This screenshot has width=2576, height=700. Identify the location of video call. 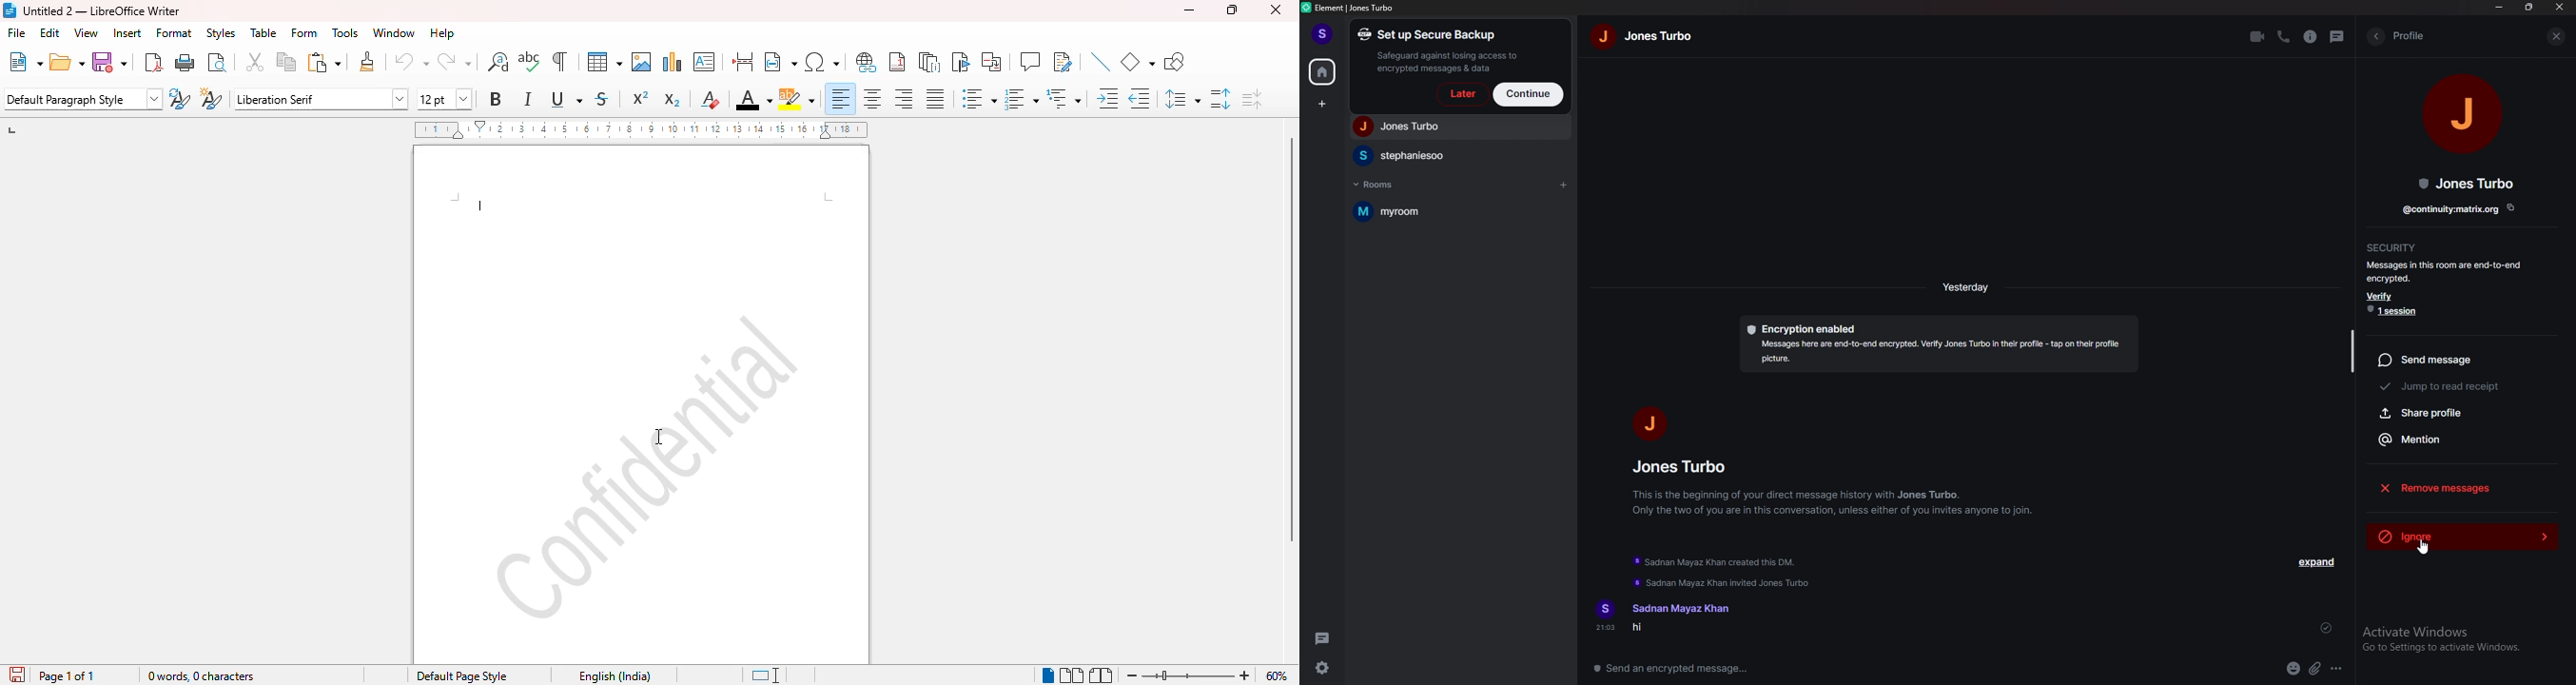
(2256, 37).